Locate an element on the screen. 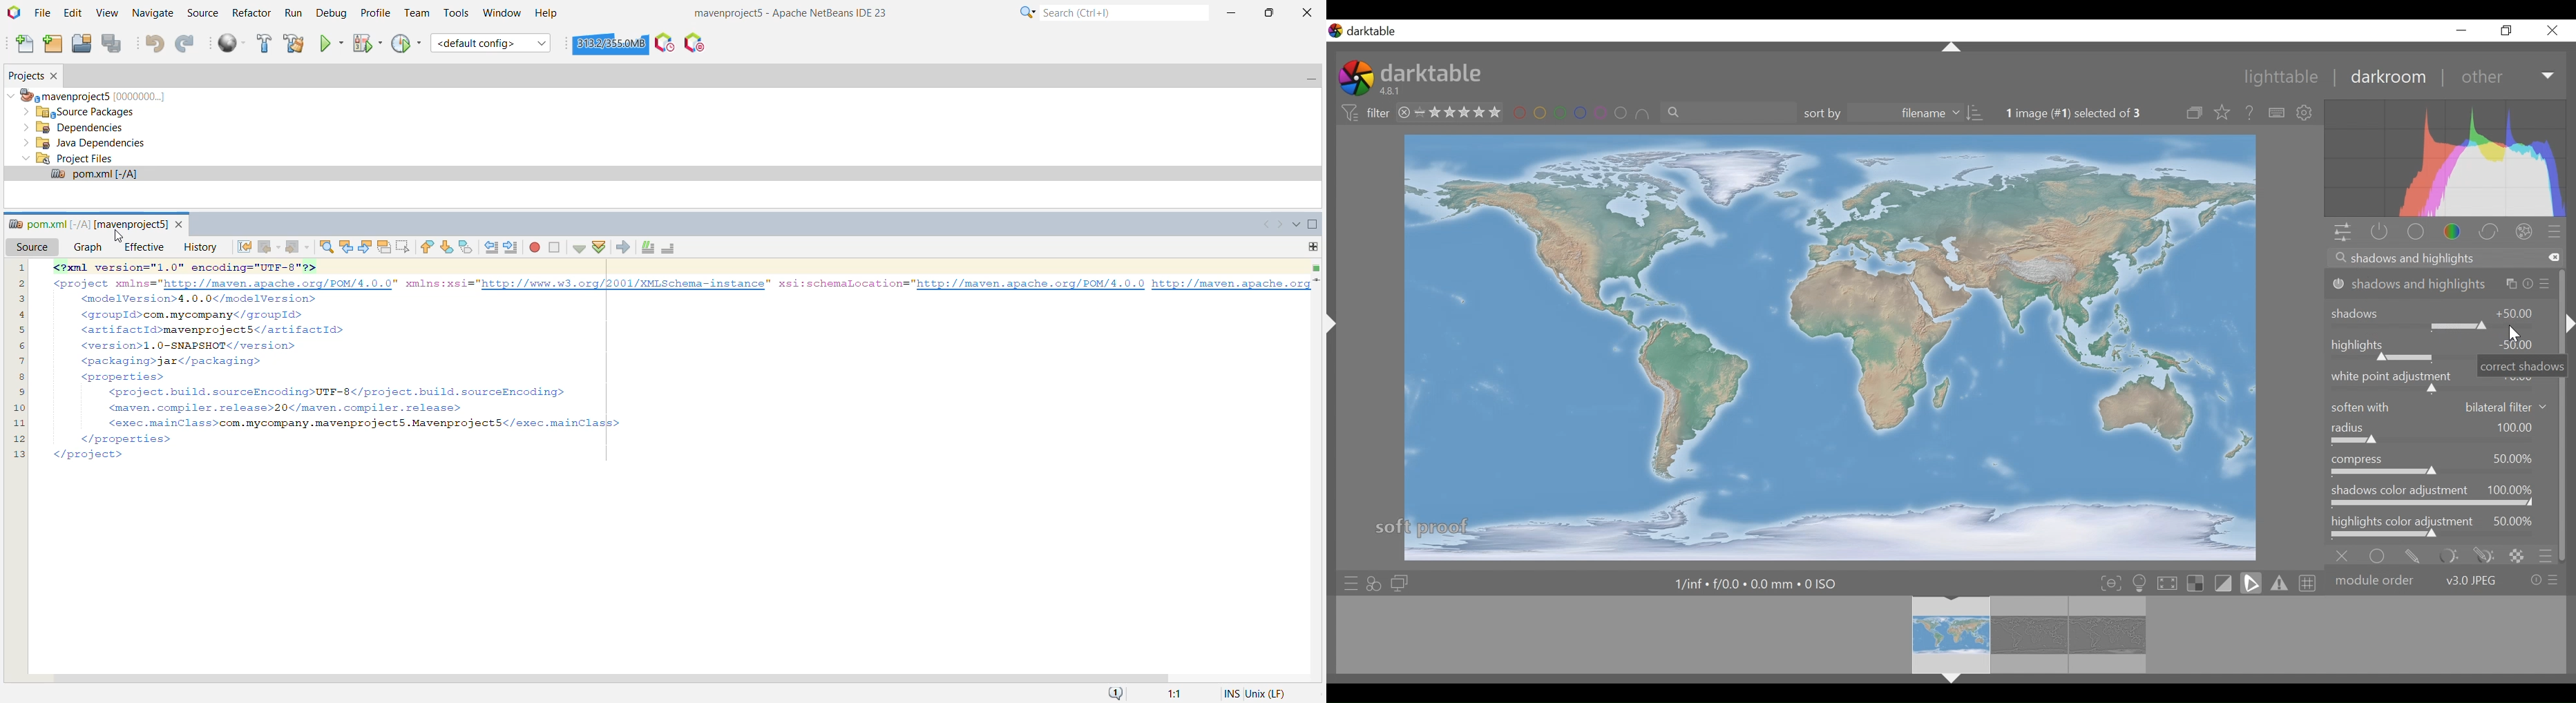  XSL Transformation is located at coordinates (622, 247).